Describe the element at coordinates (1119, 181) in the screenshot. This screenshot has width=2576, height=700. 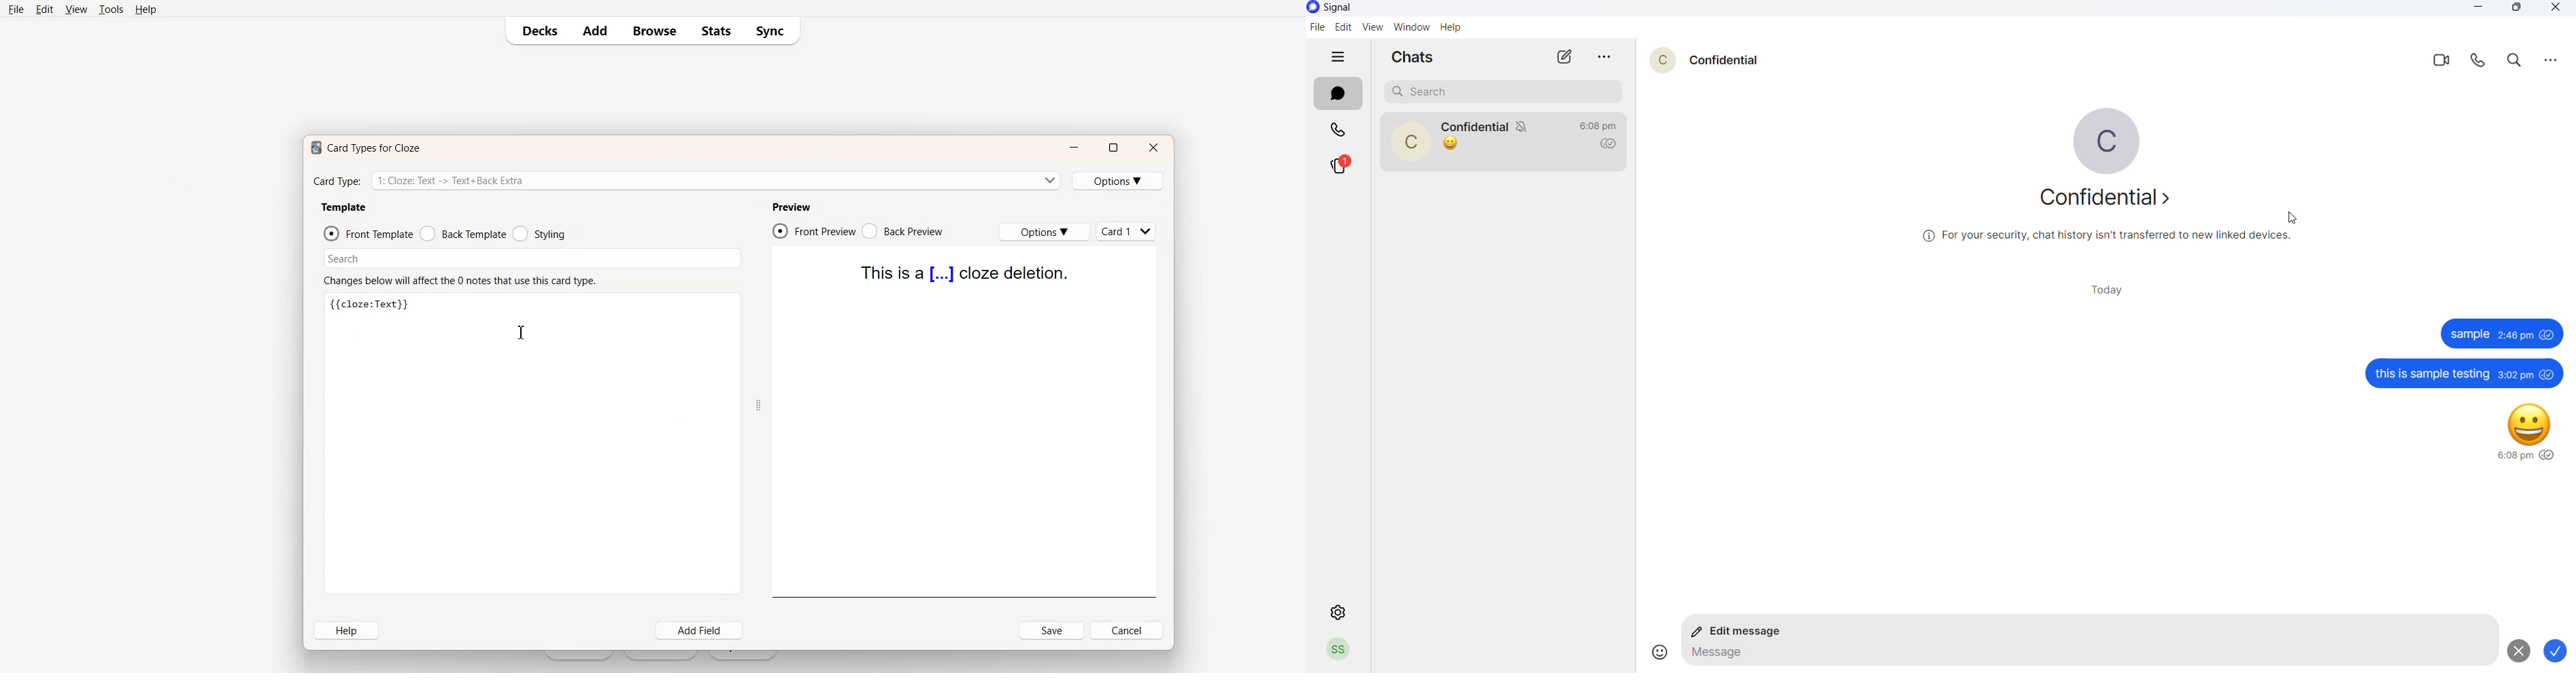
I see `Options` at that location.